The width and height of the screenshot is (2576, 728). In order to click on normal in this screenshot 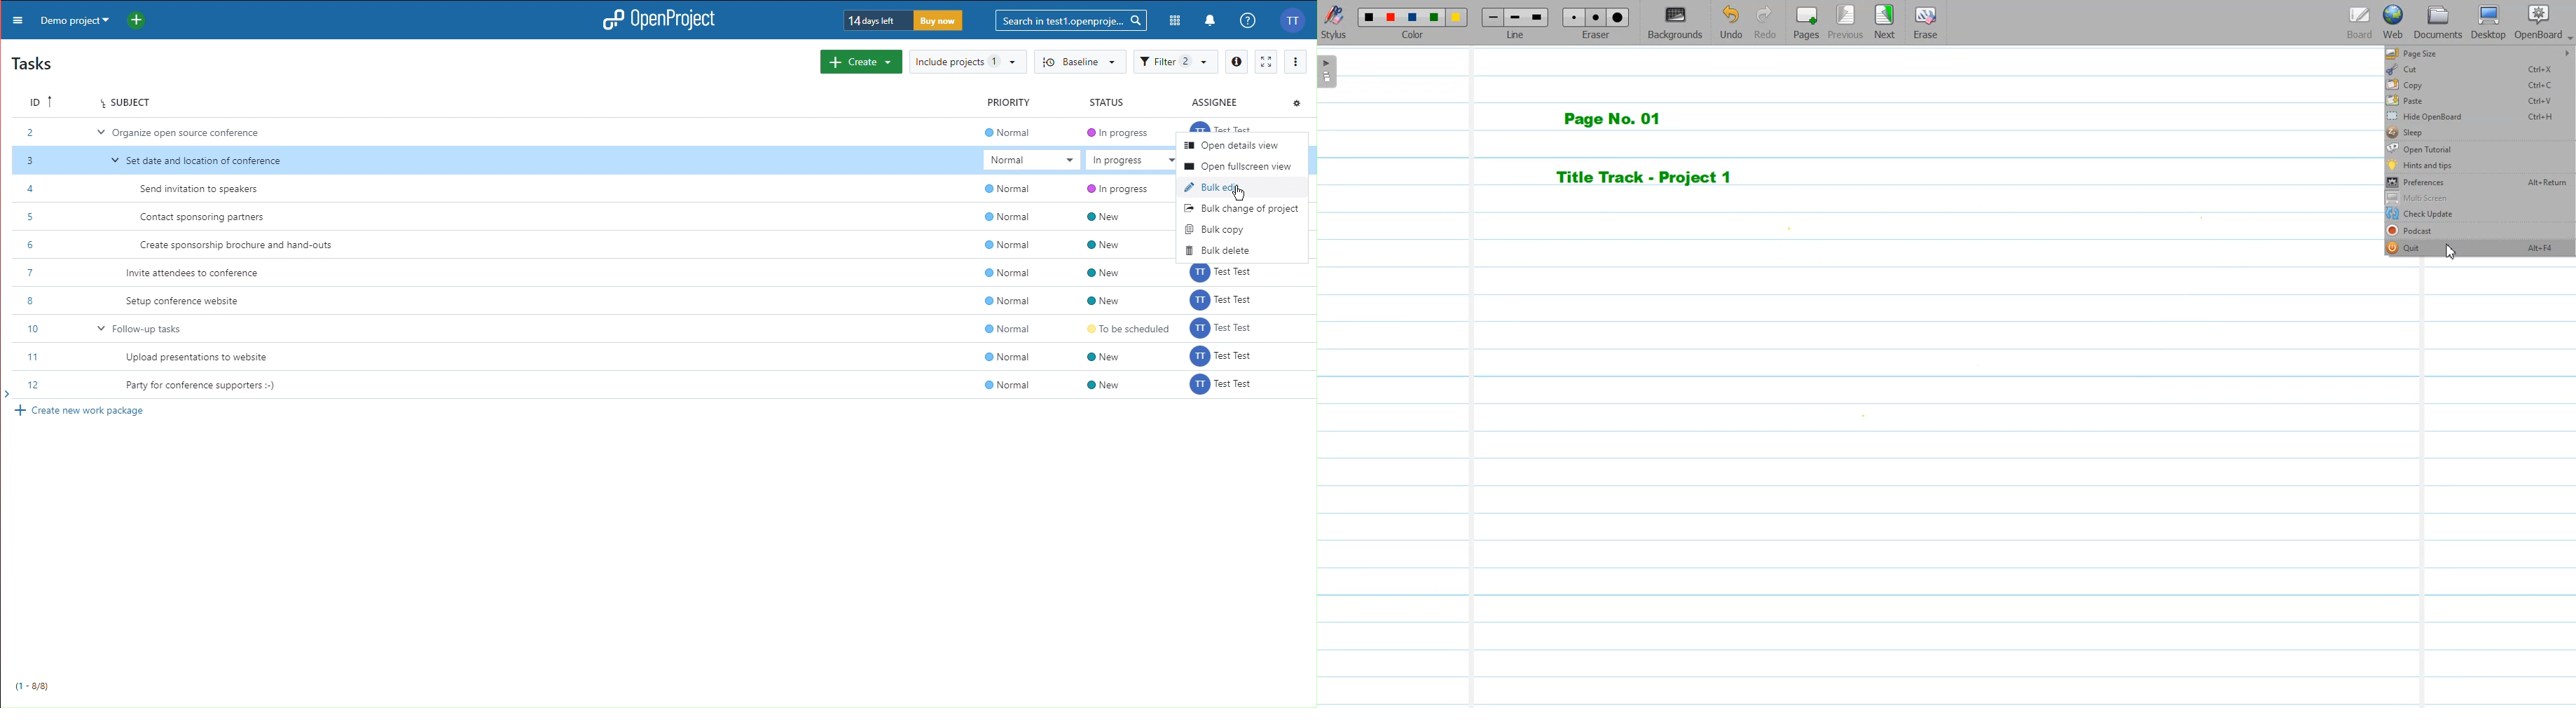, I will do `click(1011, 263)`.